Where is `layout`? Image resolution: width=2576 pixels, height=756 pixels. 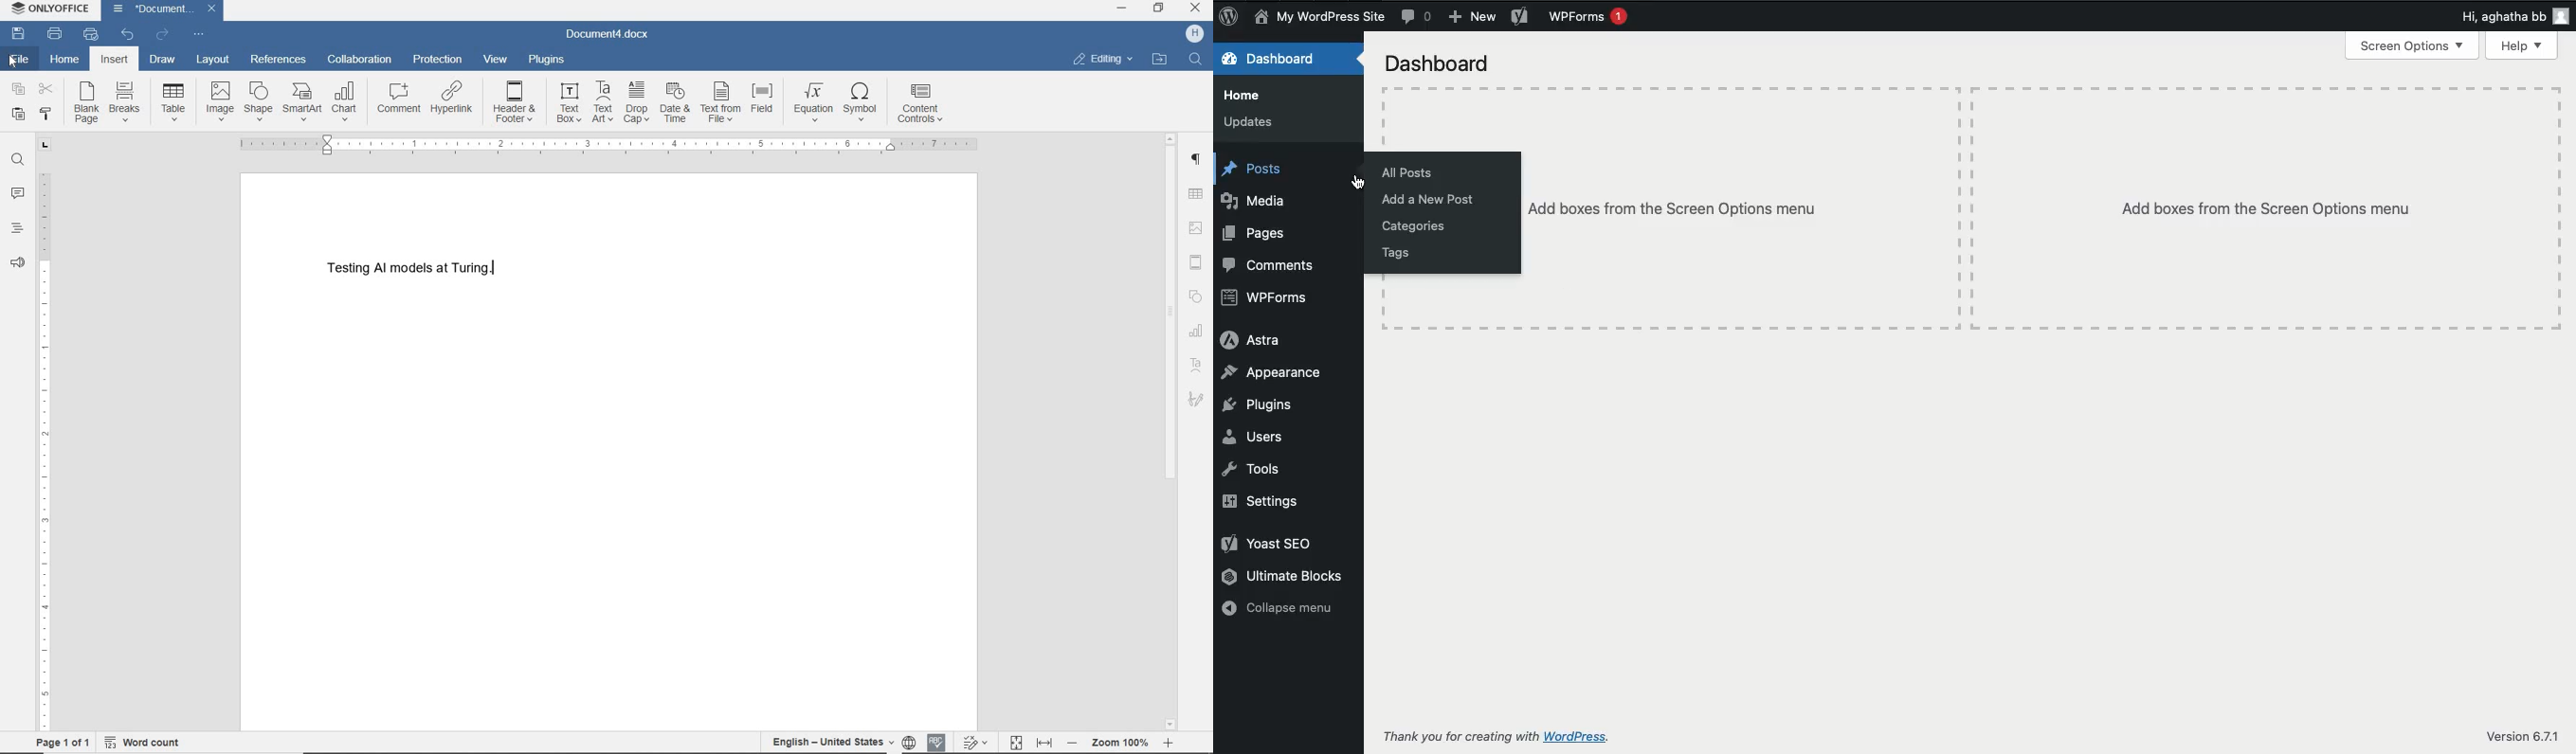
layout is located at coordinates (212, 59).